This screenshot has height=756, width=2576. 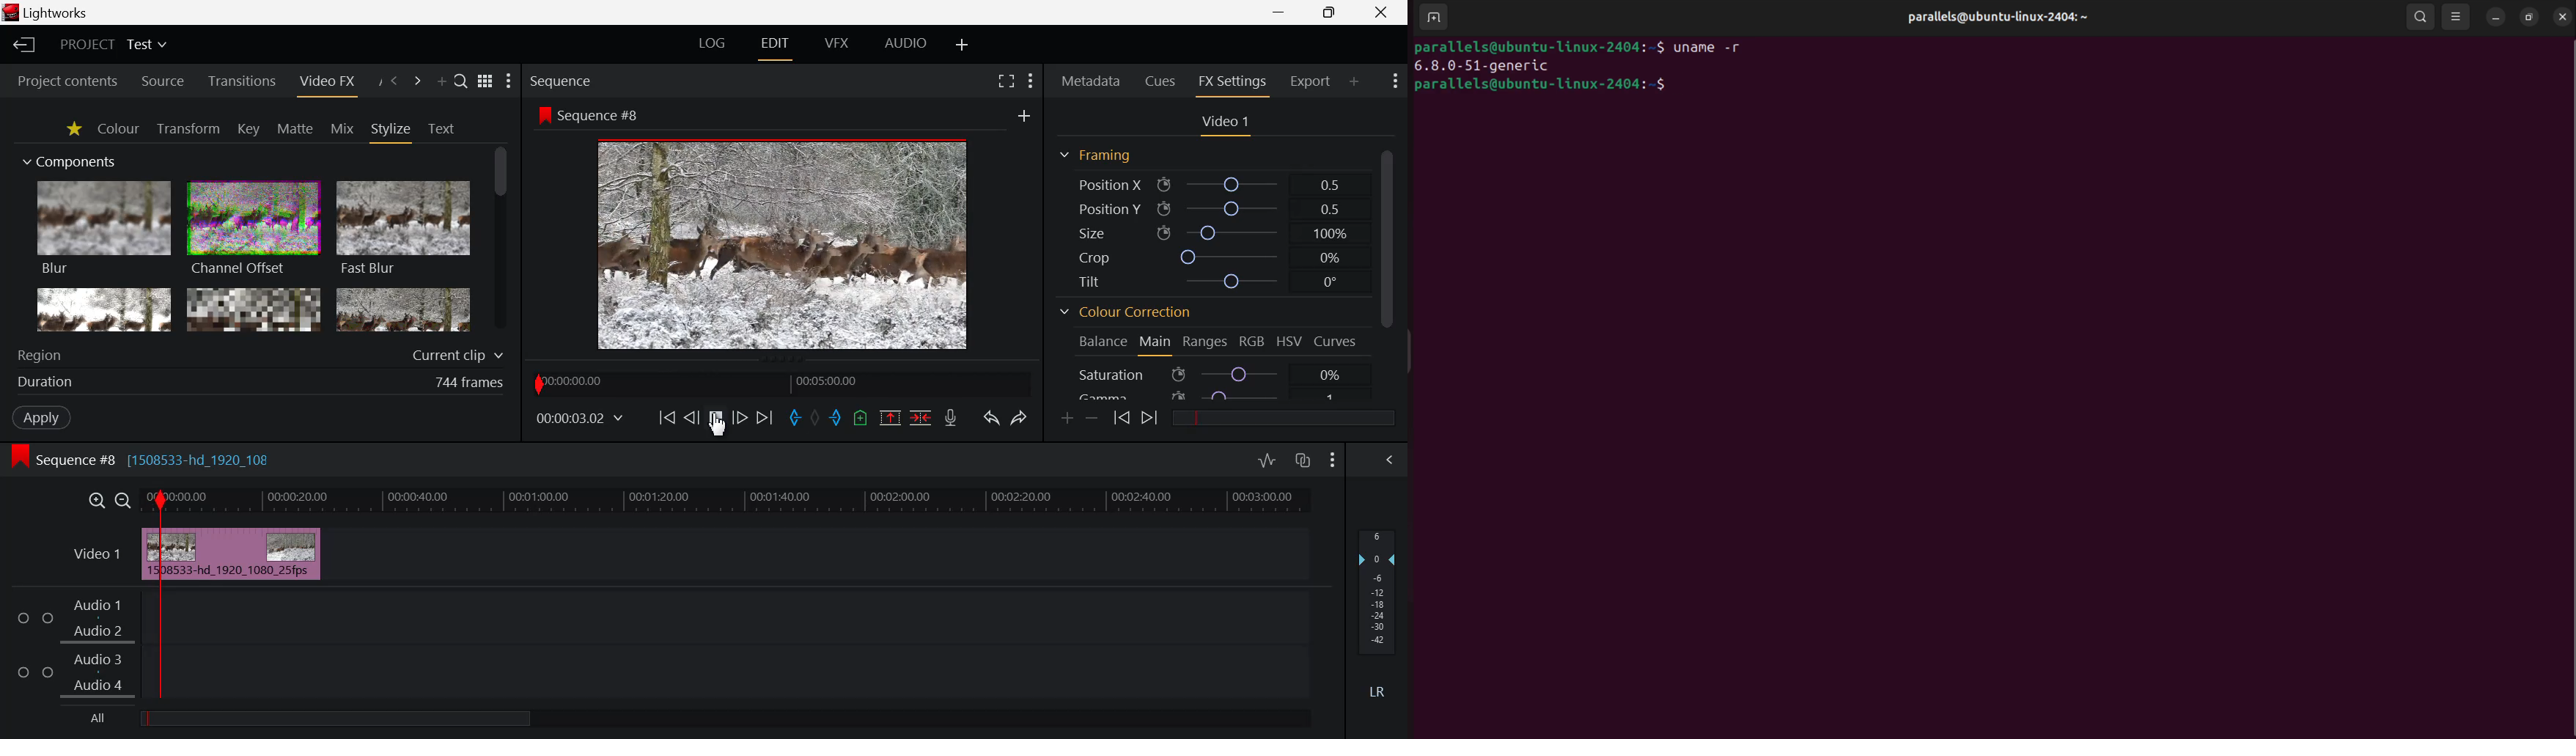 What do you see at coordinates (1377, 609) in the screenshot?
I see `Decibel Level` at bounding box center [1377, 609].